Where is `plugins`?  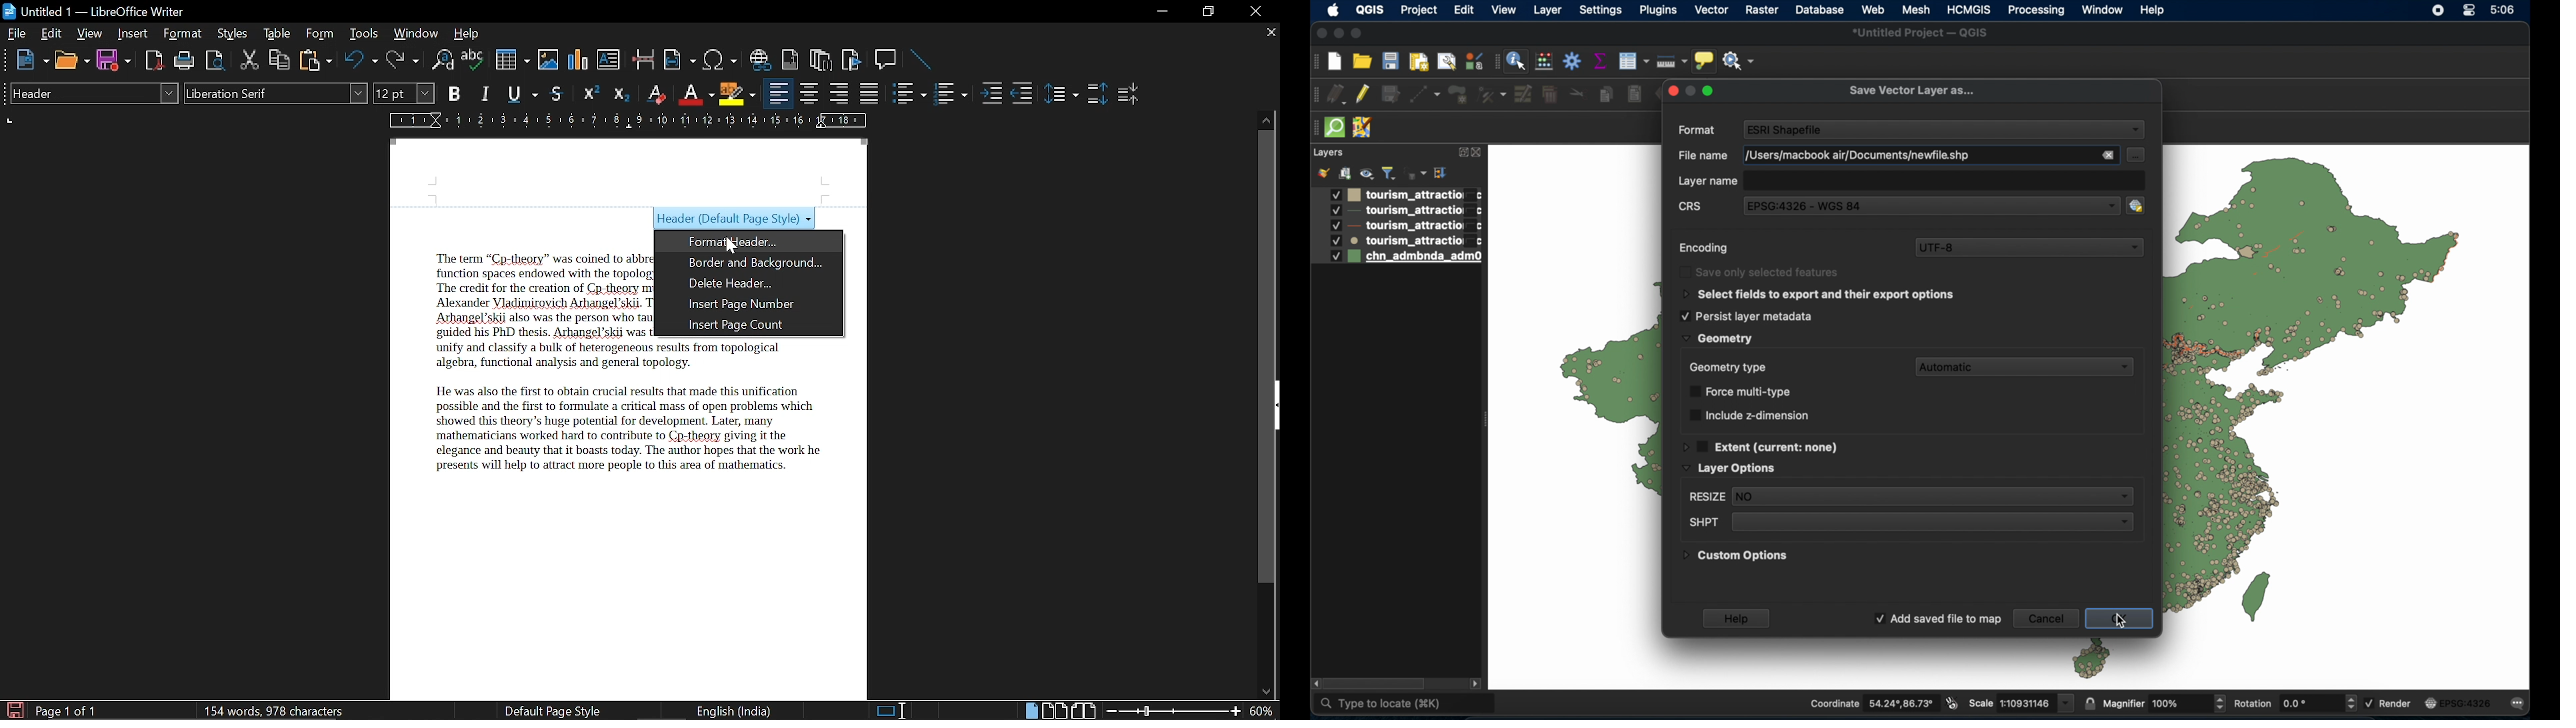
plugins is located at coordinates (1660, 11).